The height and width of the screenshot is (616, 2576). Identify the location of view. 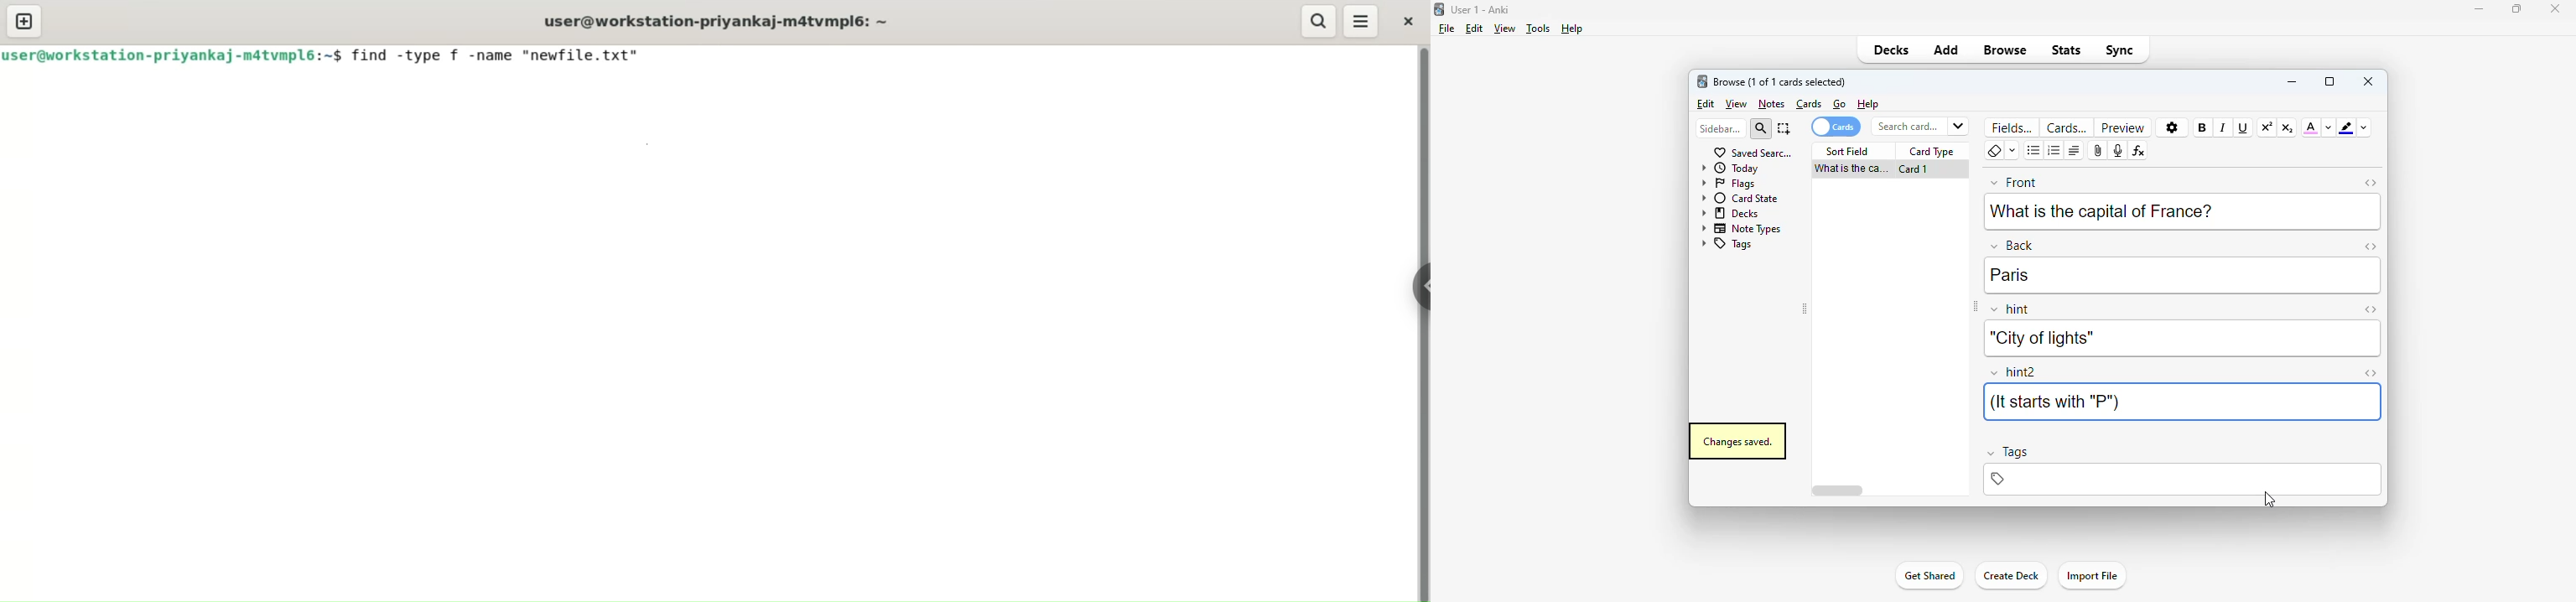
(1504, 28).